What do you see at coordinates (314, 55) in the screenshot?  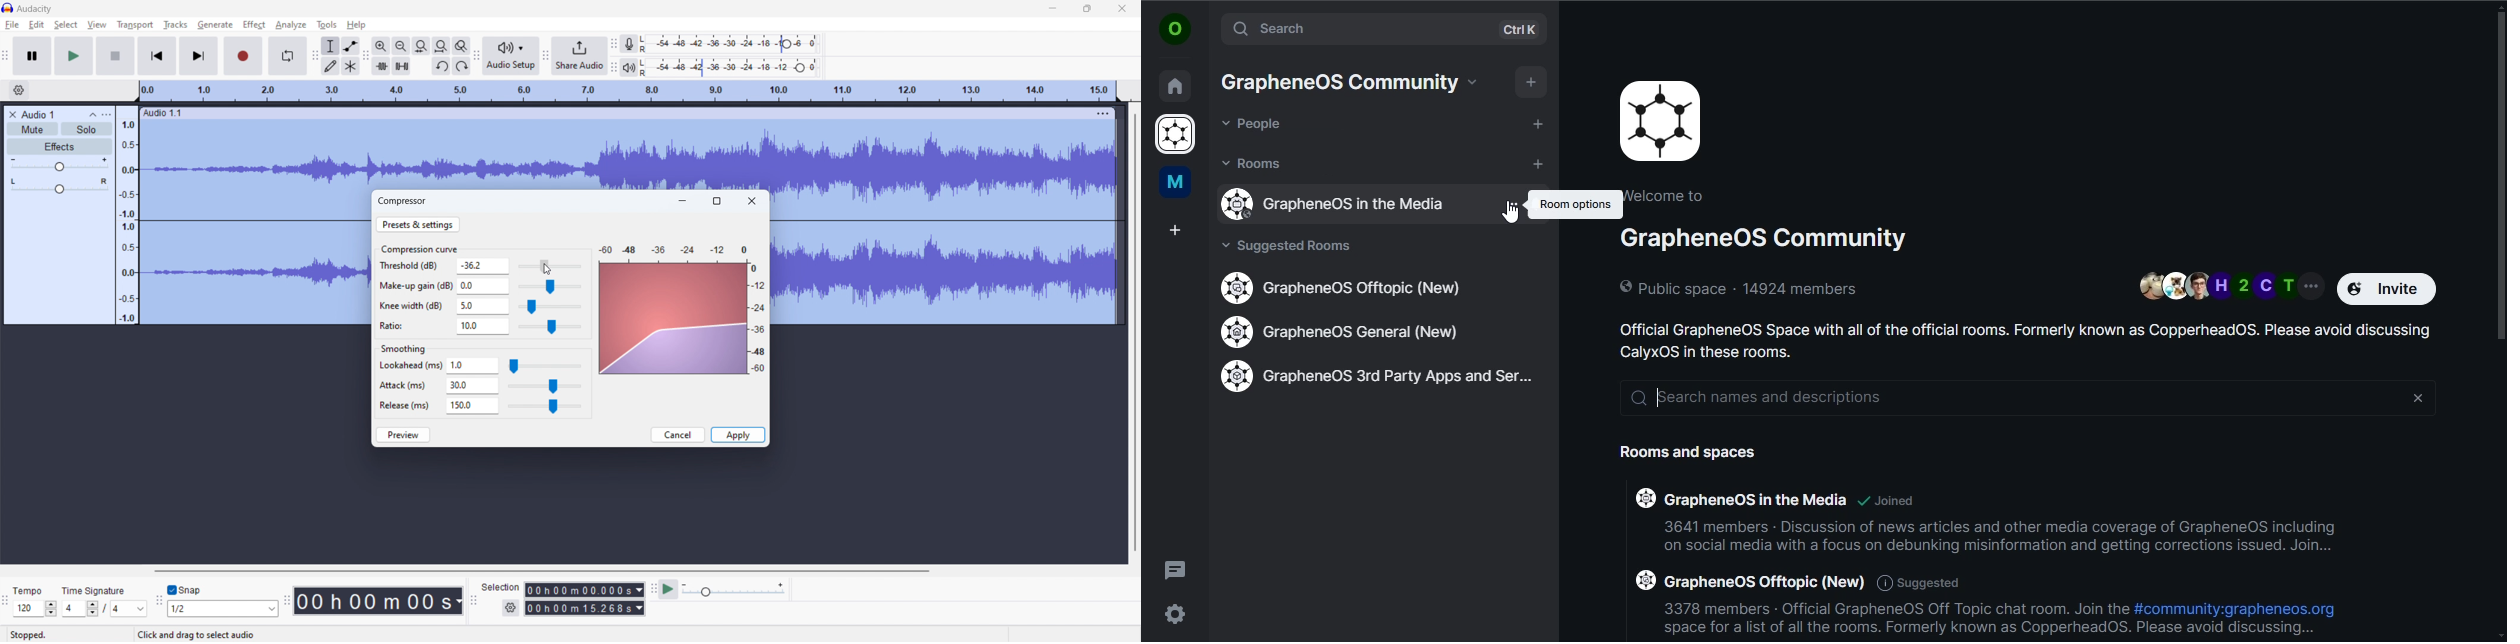 I see `` at bounding box center [314, 55].